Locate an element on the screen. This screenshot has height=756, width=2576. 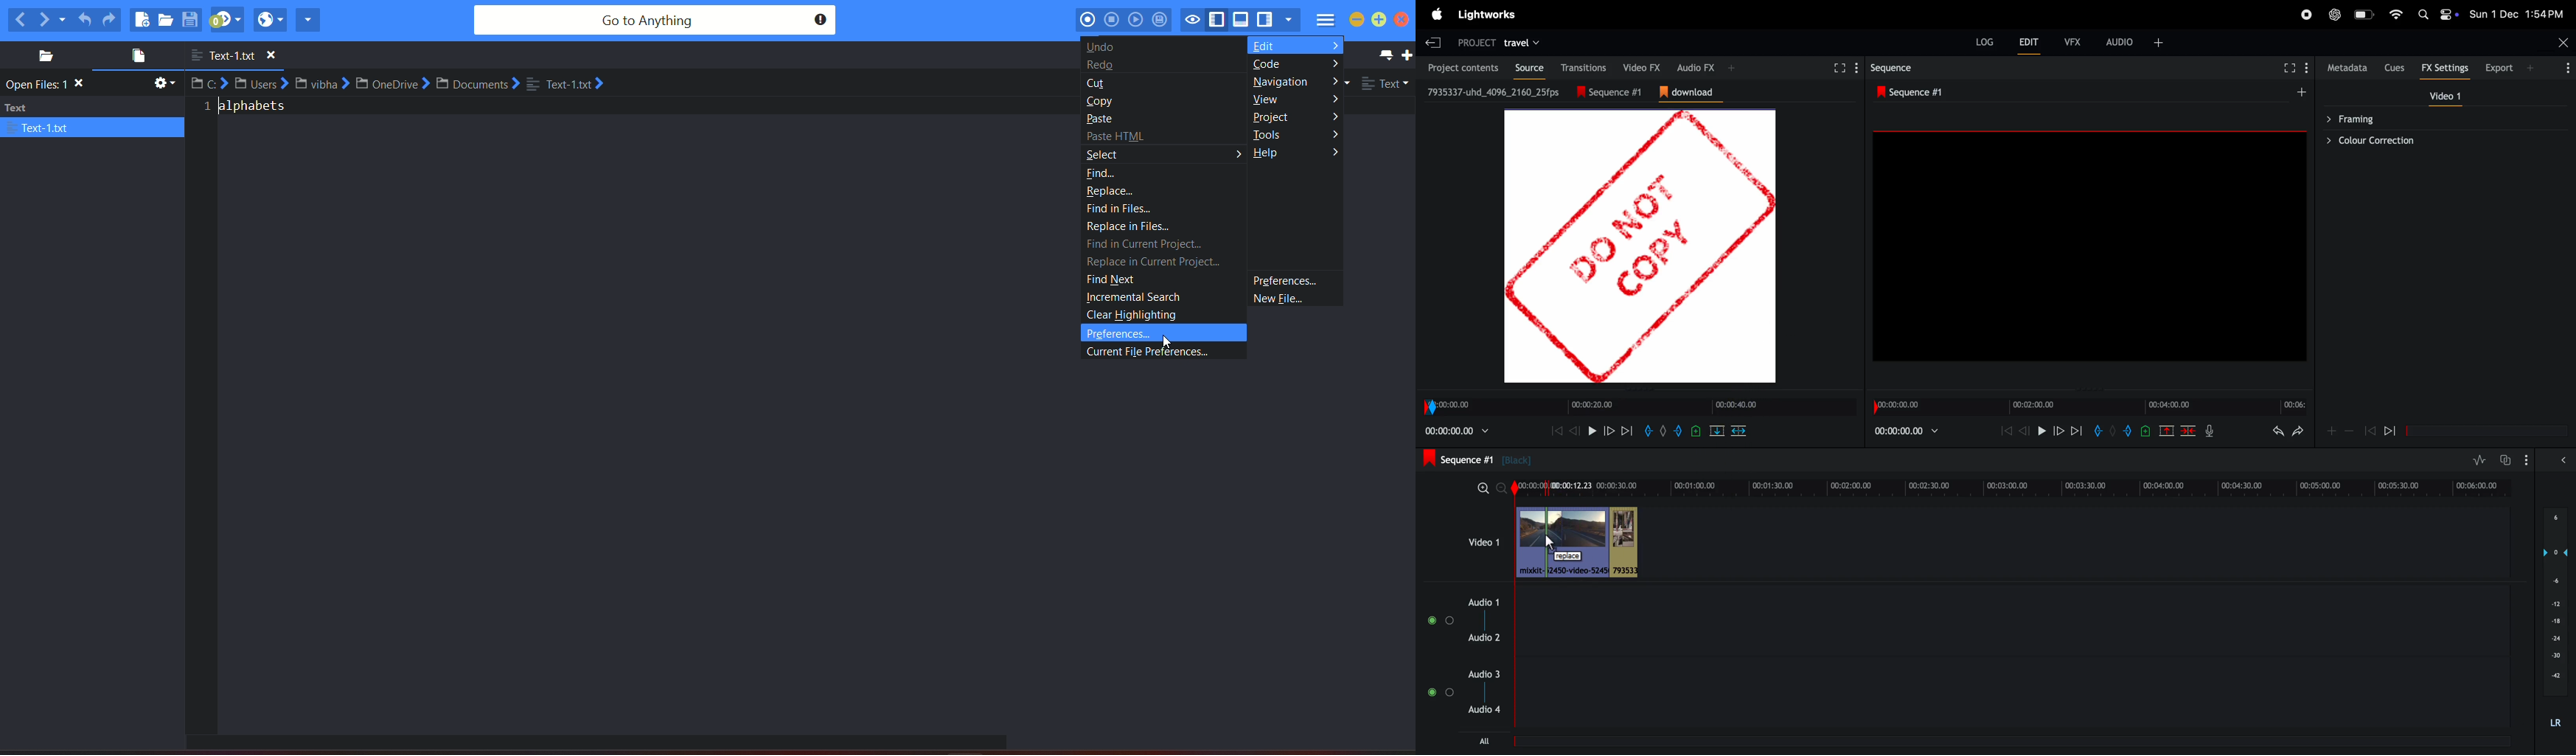
add out is located at coordinates (2129, 431).